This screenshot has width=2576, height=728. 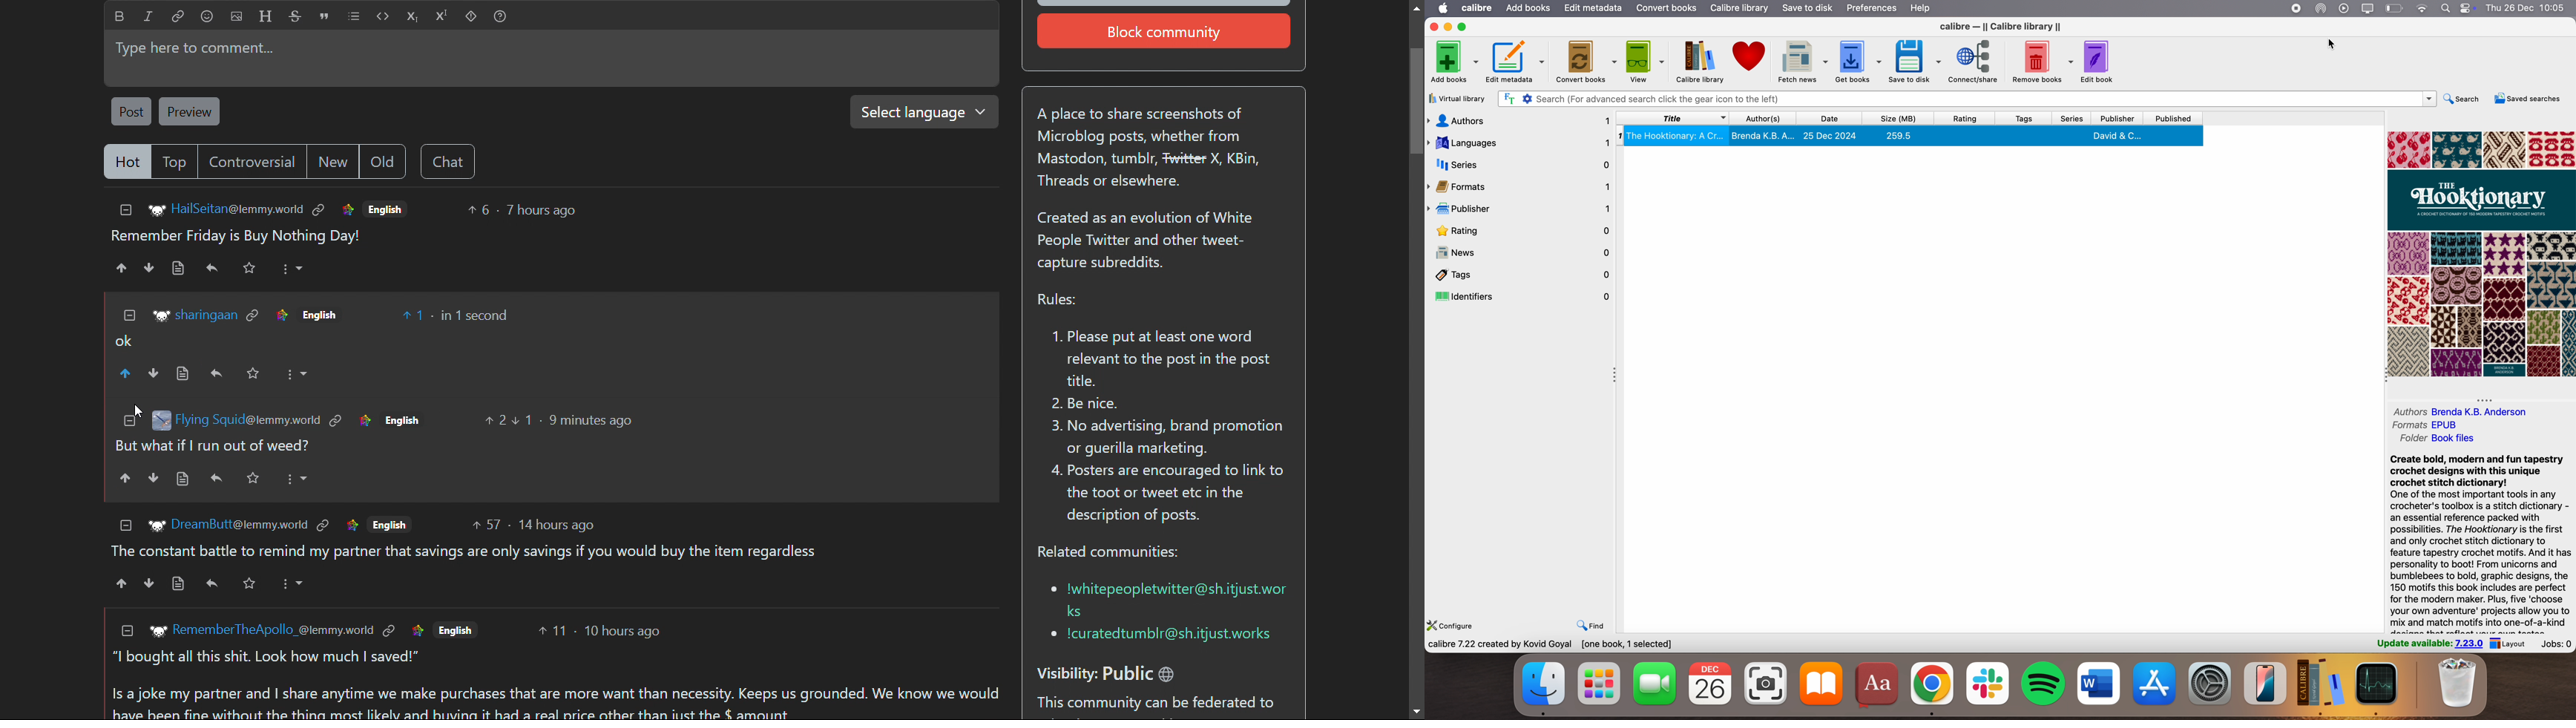 I want to click on link, so click(x=354, y=526).